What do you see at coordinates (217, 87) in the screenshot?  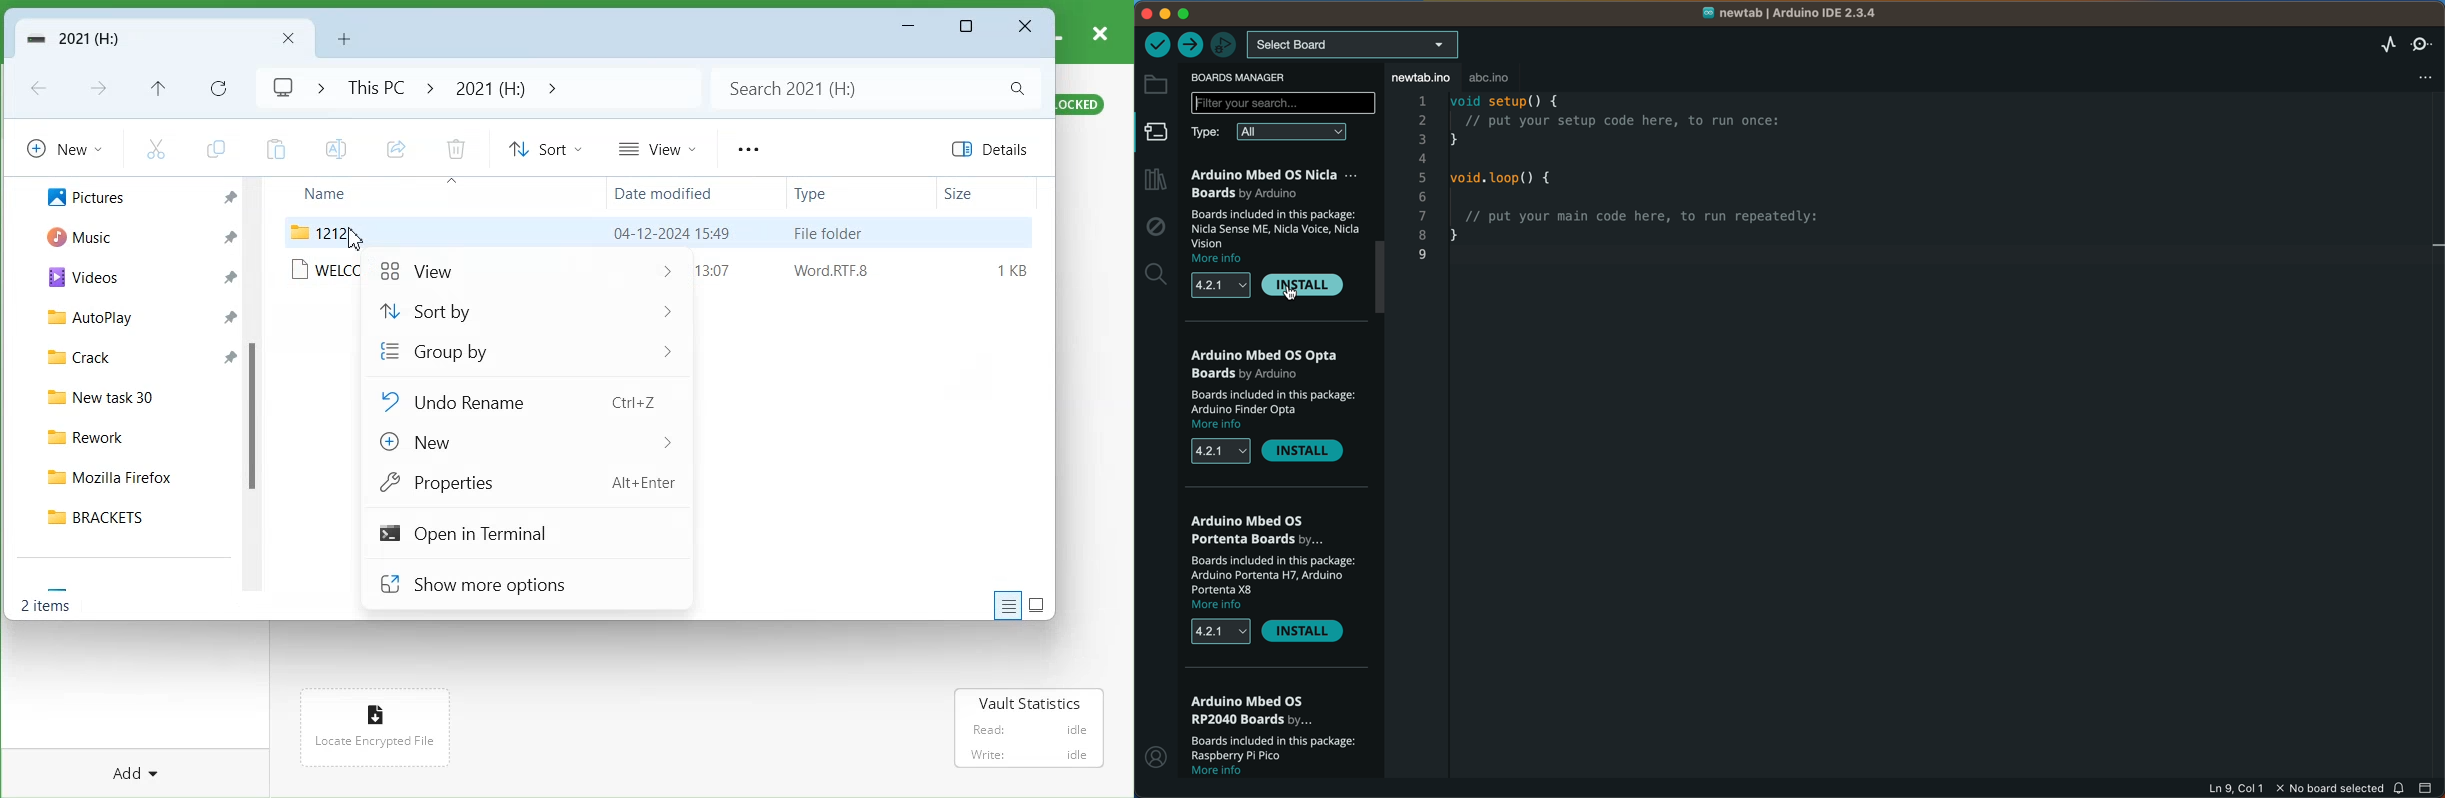 I see `Refresh` at bounding box center [217, 87].